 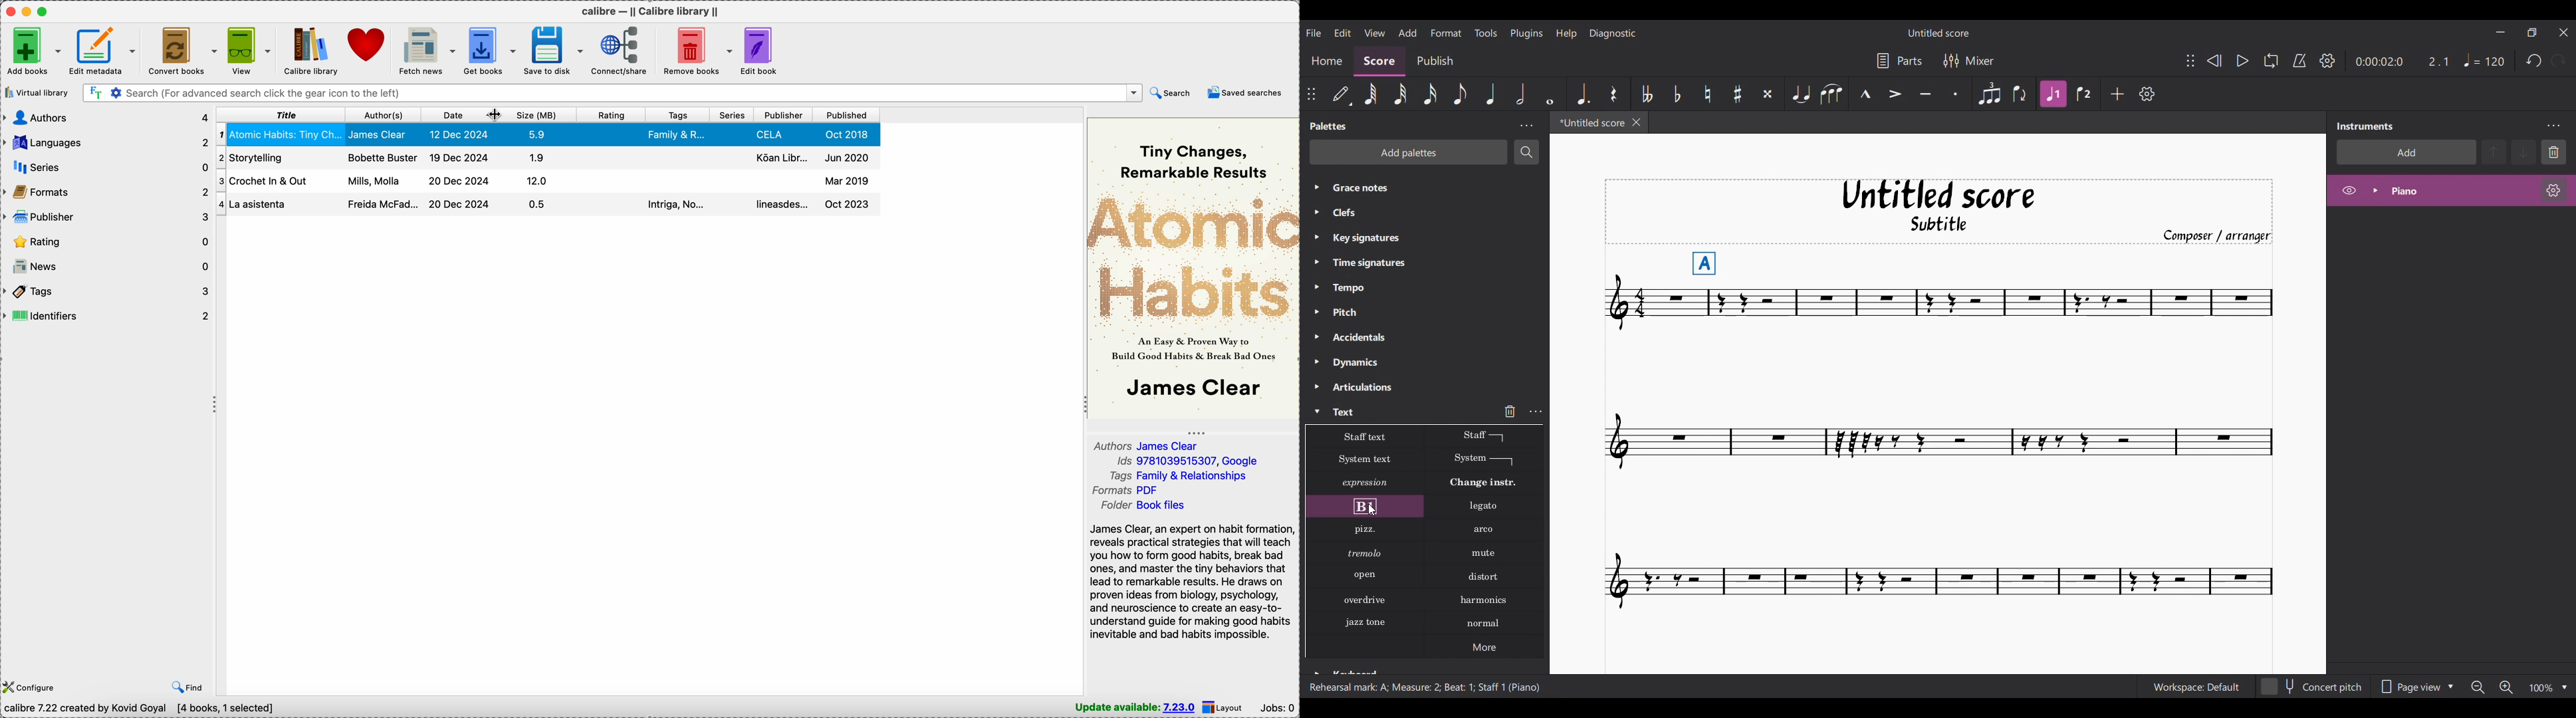 What do you see at coordinates (367, 46) in the screenshot?
I see `donate` at bounding box center [367, 46].